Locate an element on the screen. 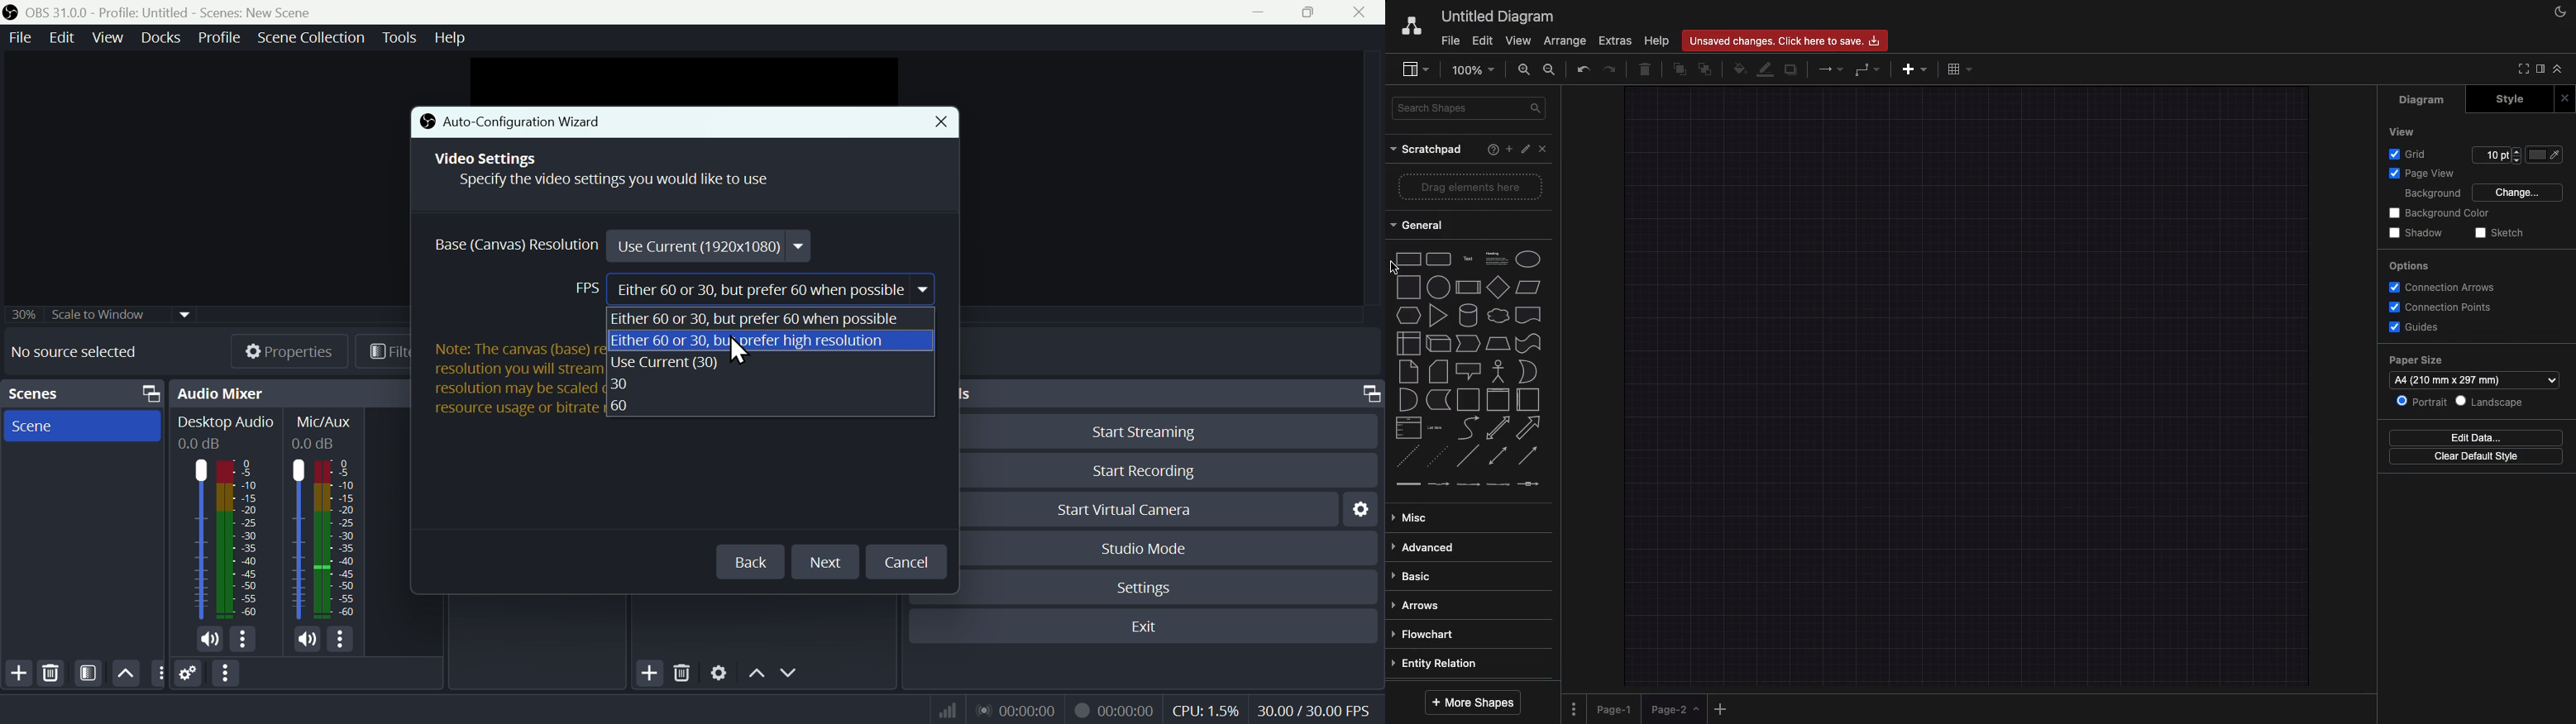 The width and height of the screenshot is (2576, 728). Mic/Aux is located at coordinates (326, 517).